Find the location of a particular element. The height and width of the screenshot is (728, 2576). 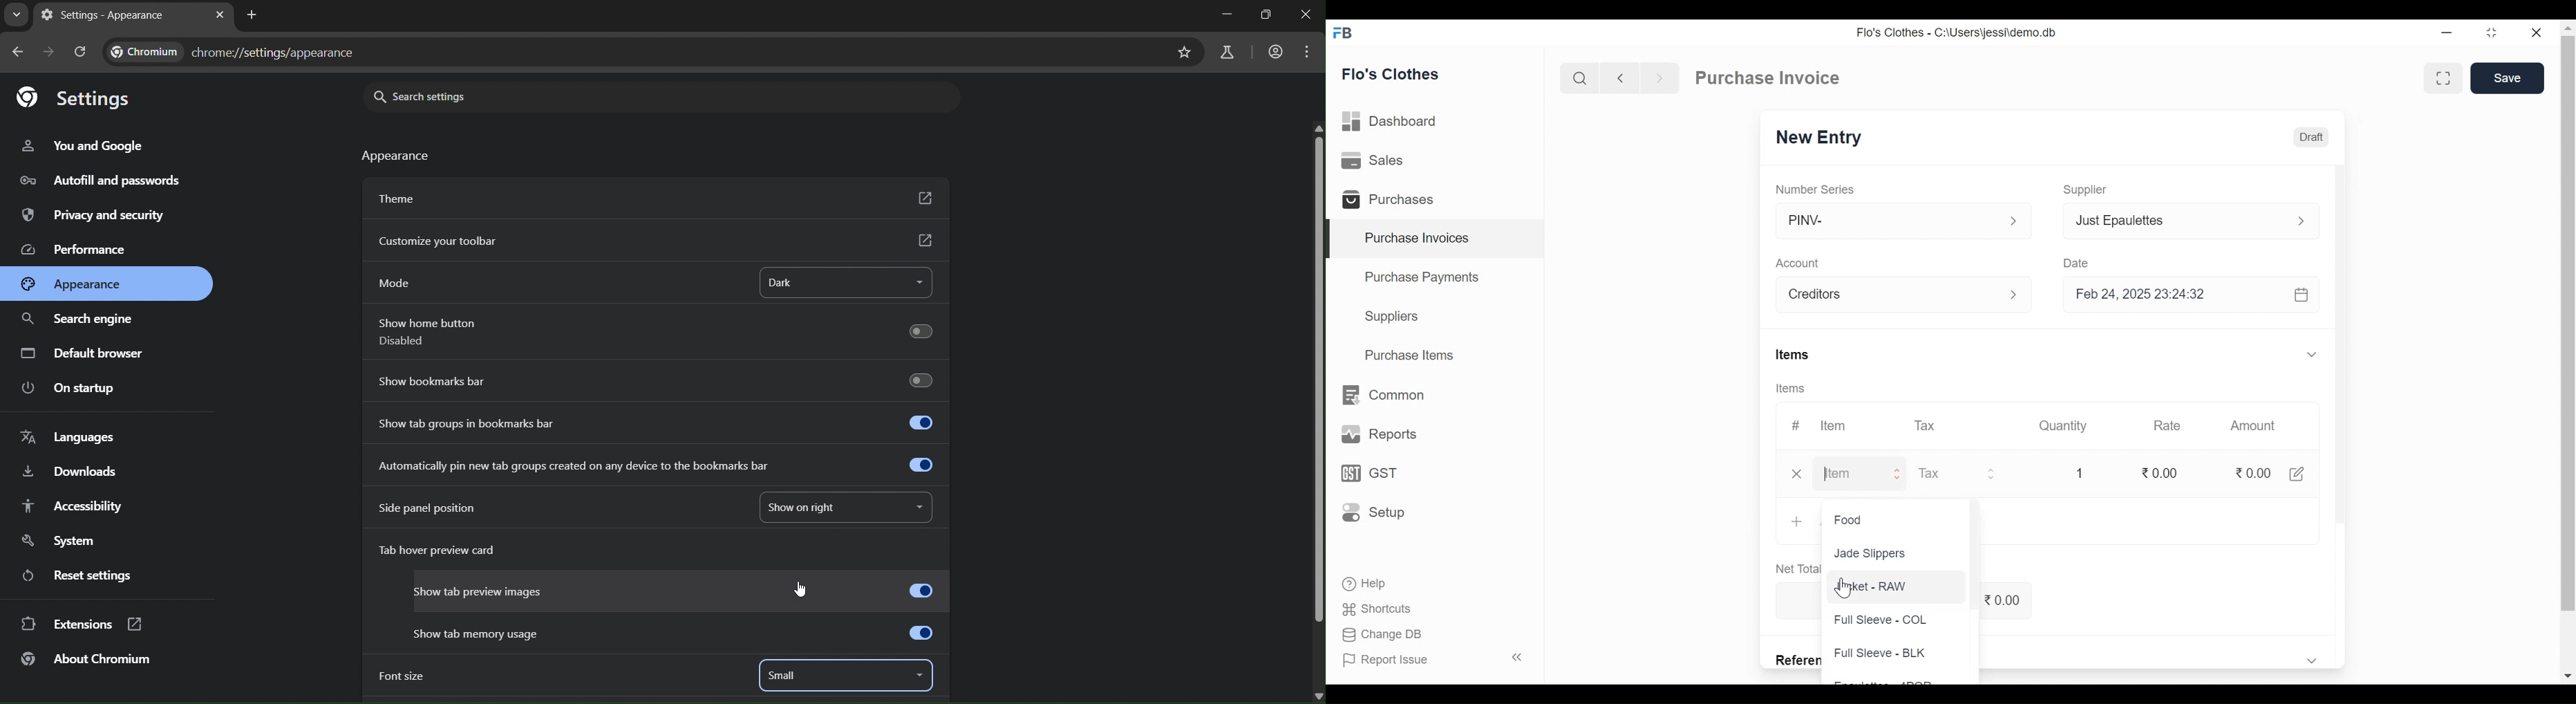

appearance is located at coordinates (393, 157).